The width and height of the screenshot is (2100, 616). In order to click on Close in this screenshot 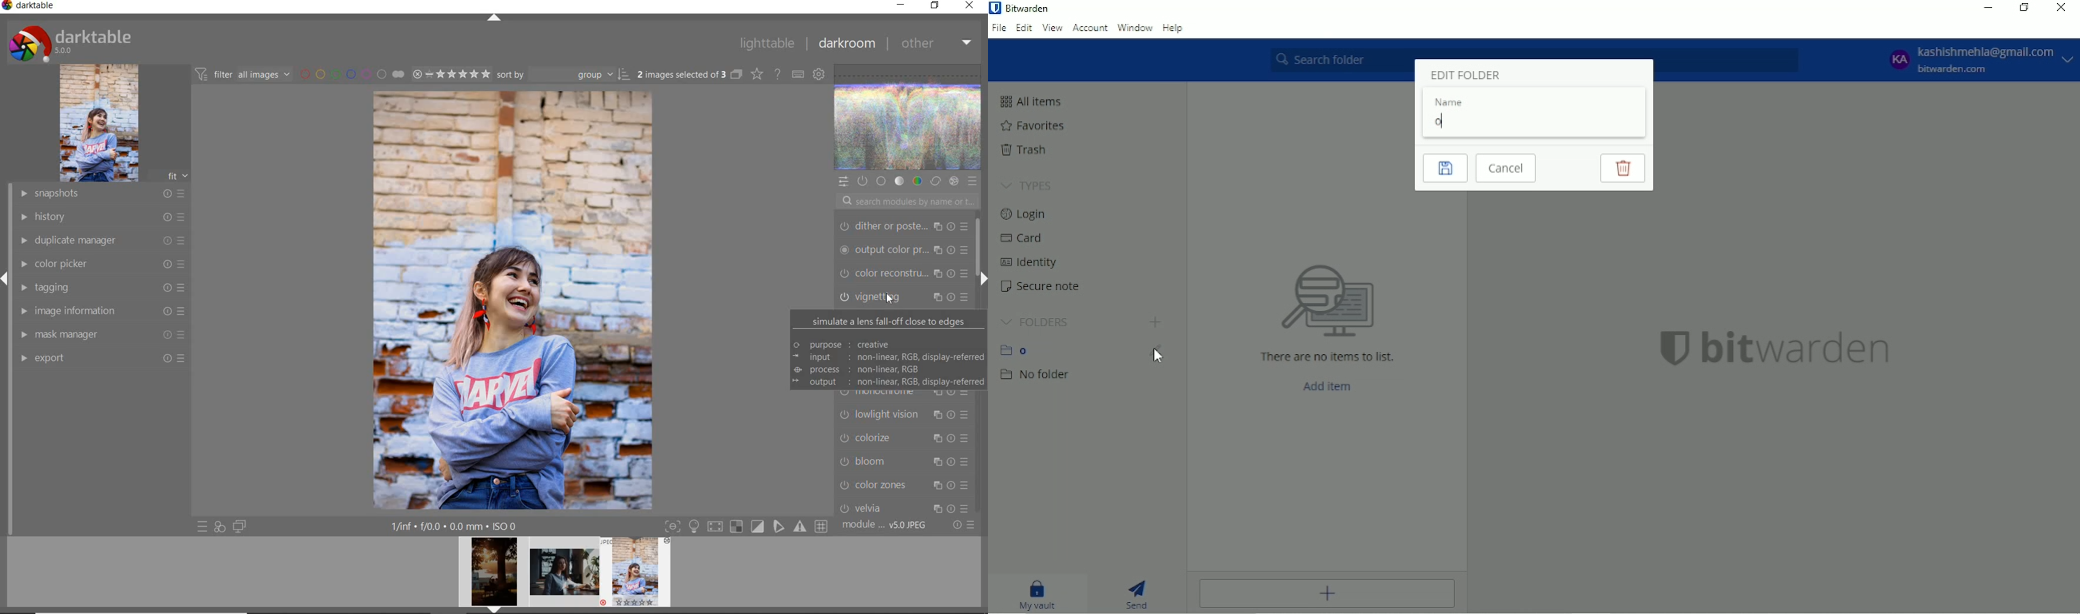, I will do `click(2062, 8)`.